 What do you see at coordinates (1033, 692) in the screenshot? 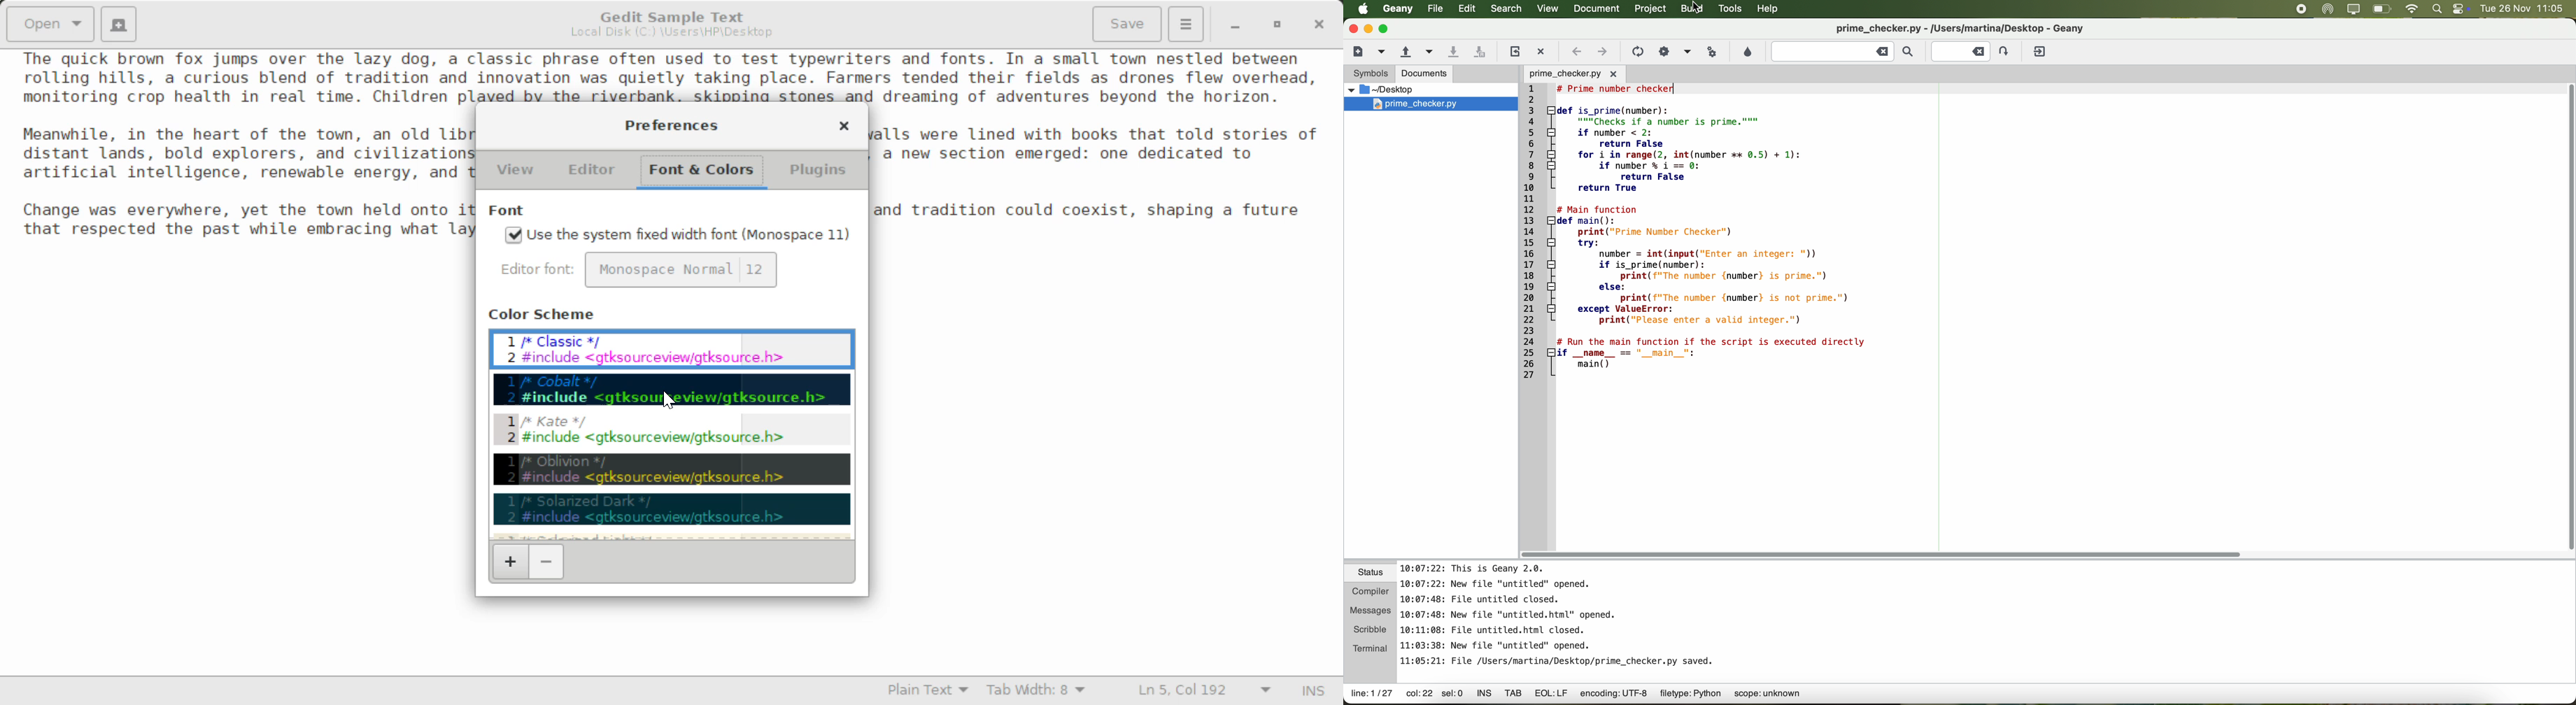
I see `Tab Width 8` at bounding box center [1033, 692].